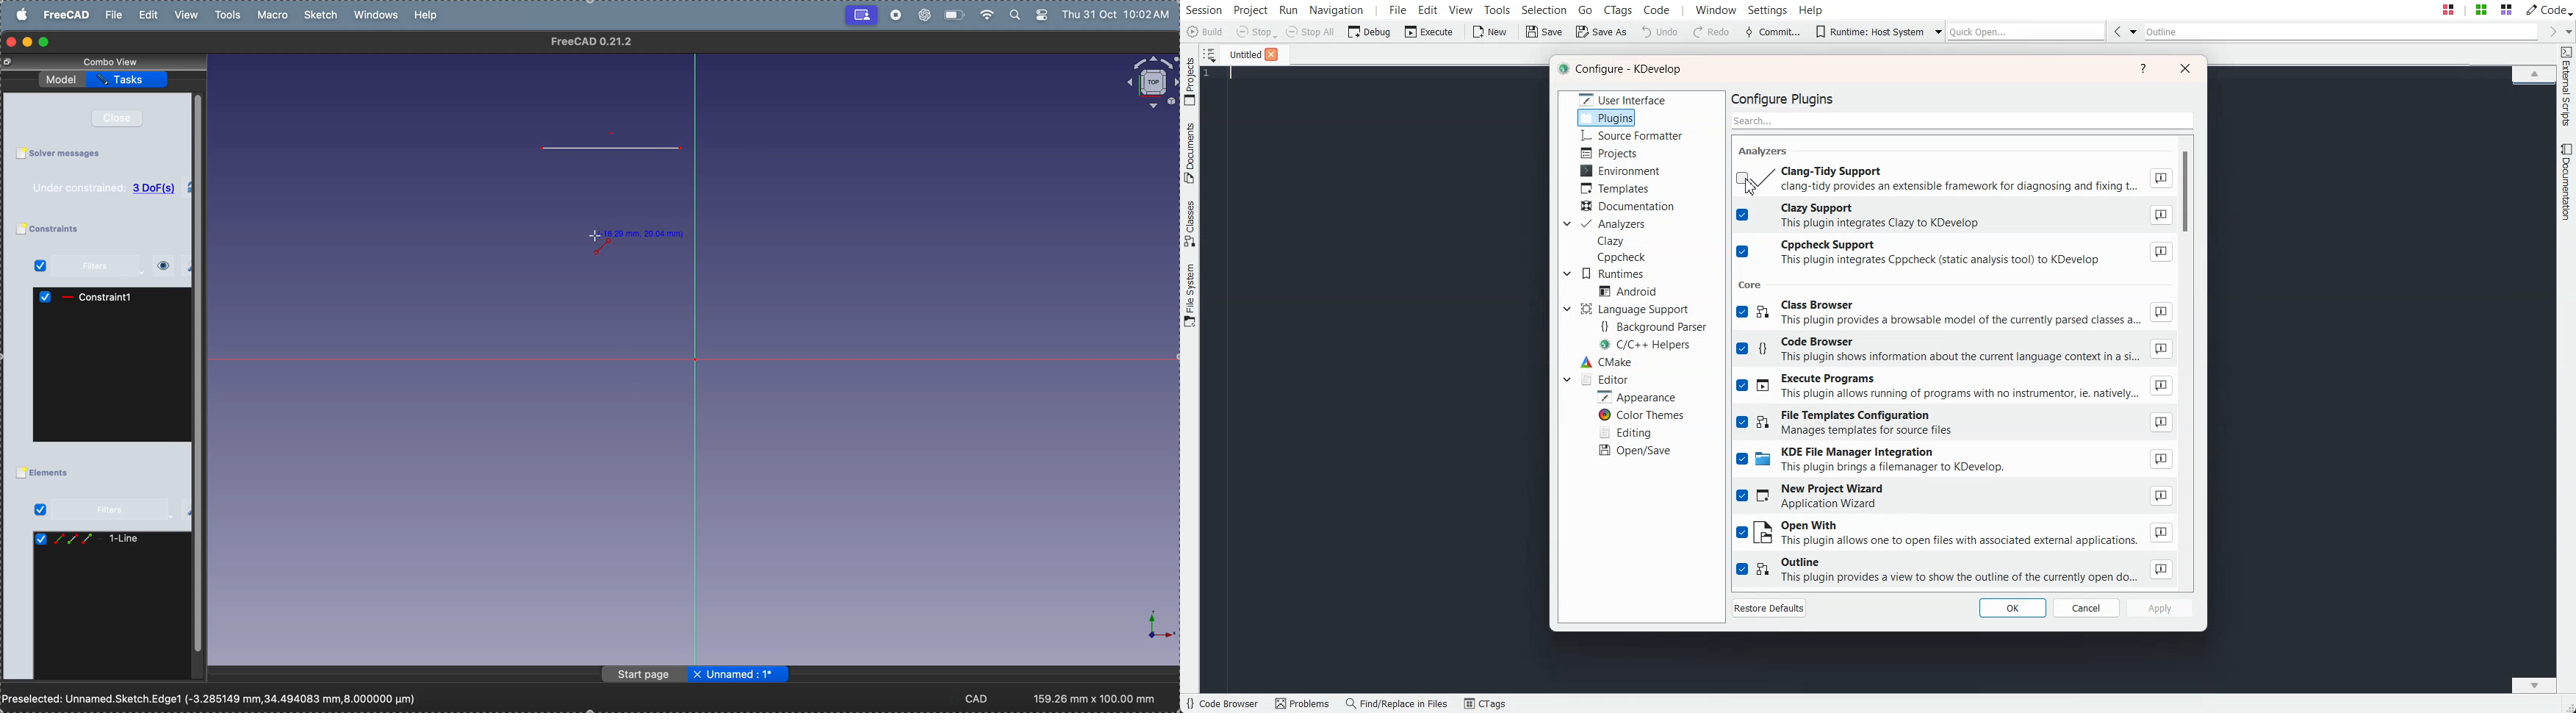  What do you see at coordinates (1587, 9) in the screenshot?
I see `Go` at bounding box center [1587, 9].